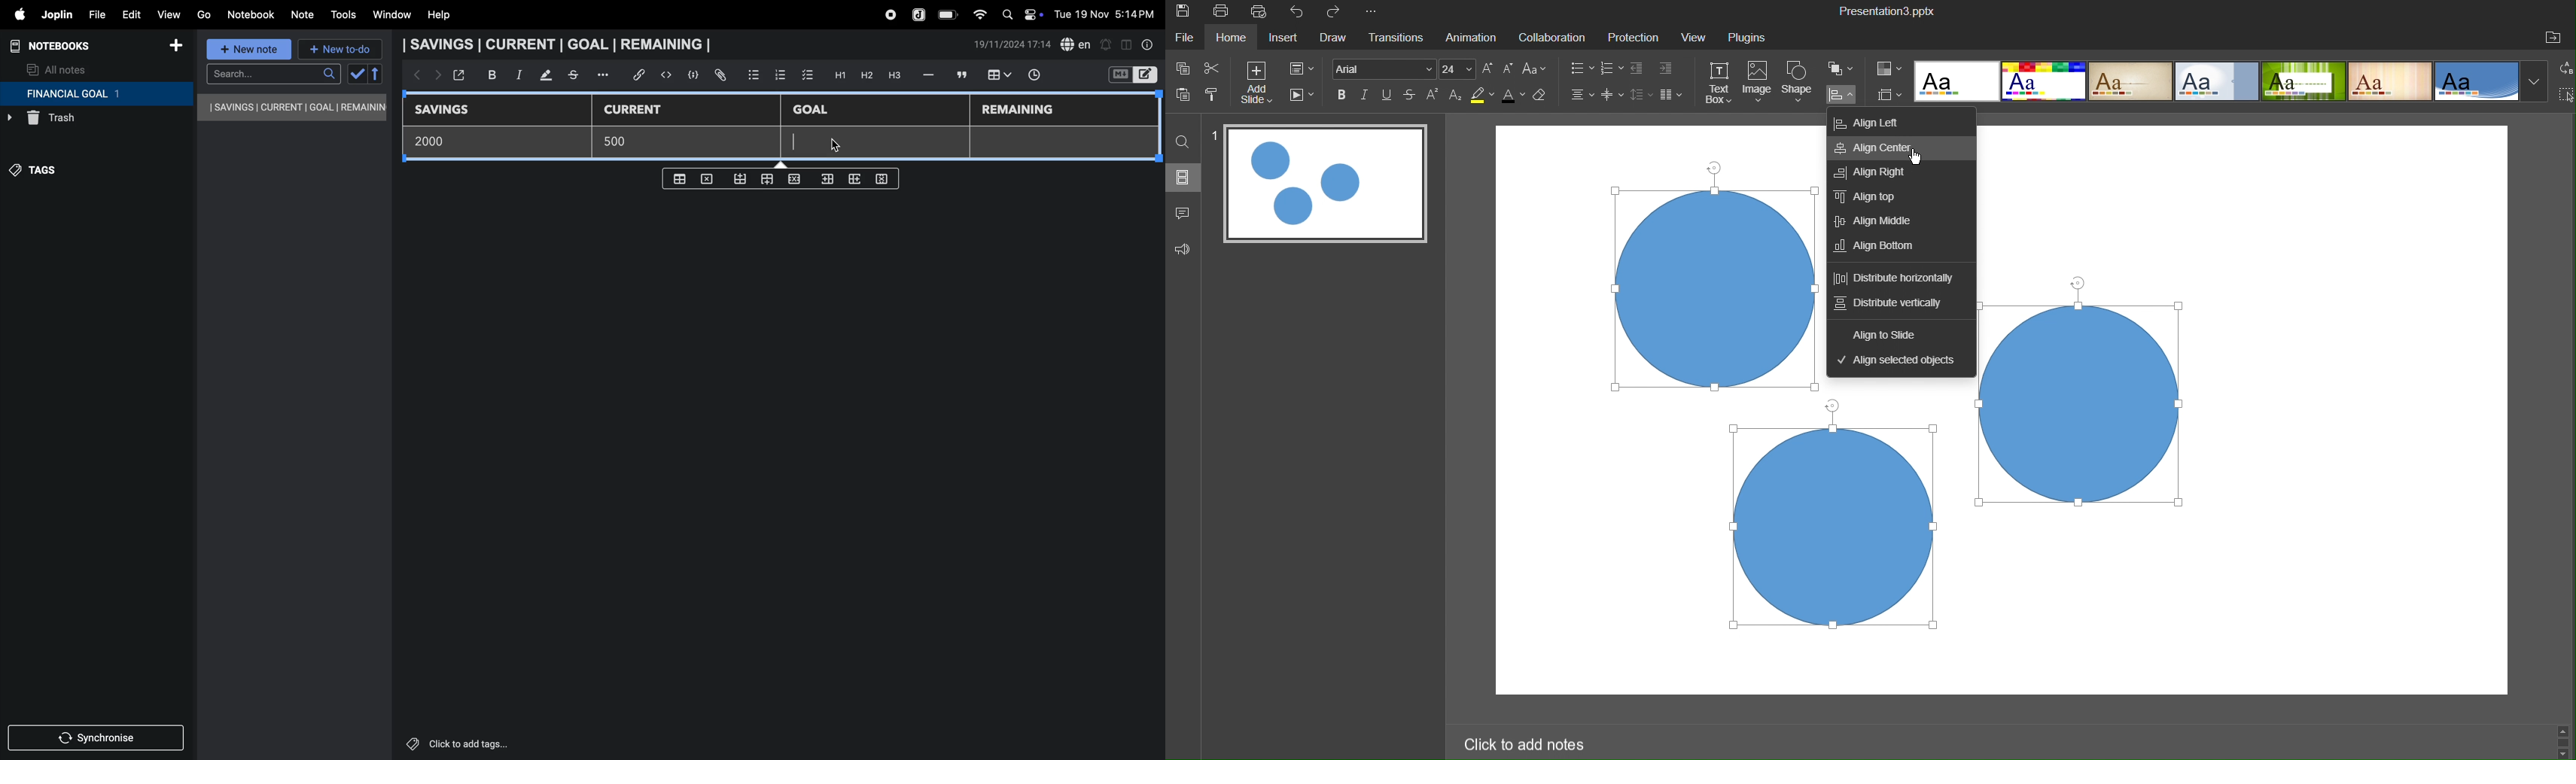  I want to click on Distribute Horizontally, so click(1896, 280).